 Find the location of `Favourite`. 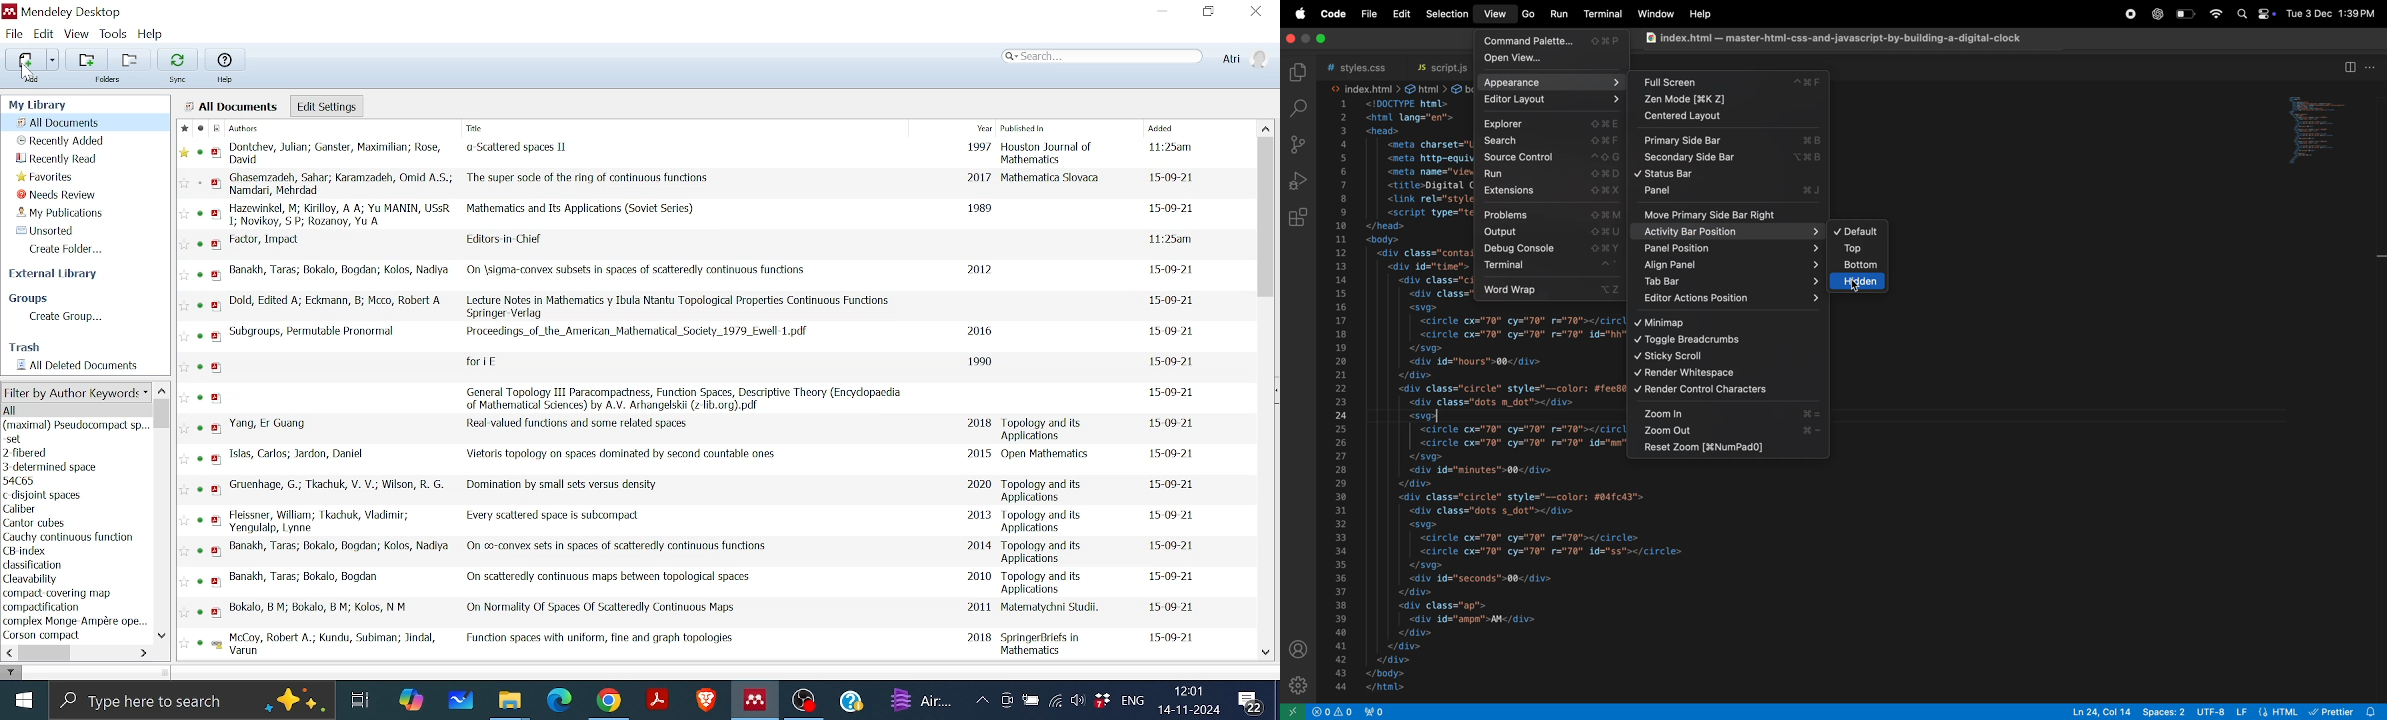

Favourite is located at coordinates (182, 644).